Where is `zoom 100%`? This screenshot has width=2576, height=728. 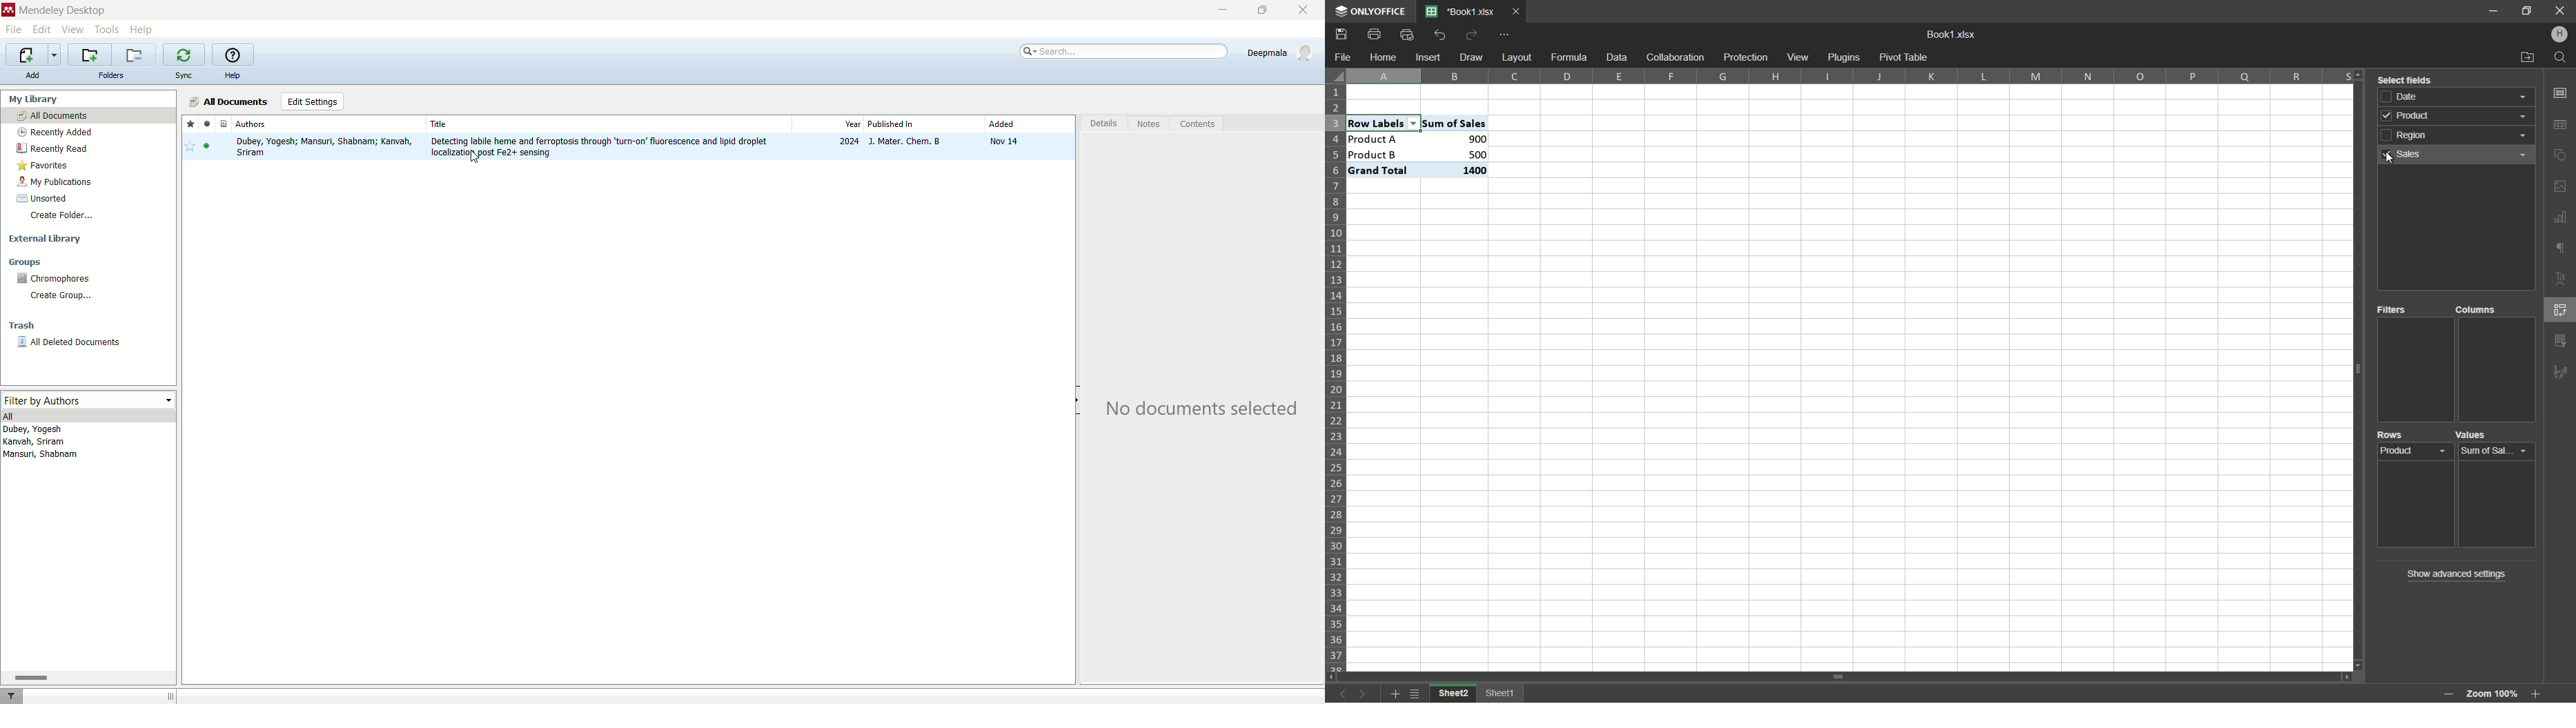 zoom 100% is located at coordinates (2492, 690).